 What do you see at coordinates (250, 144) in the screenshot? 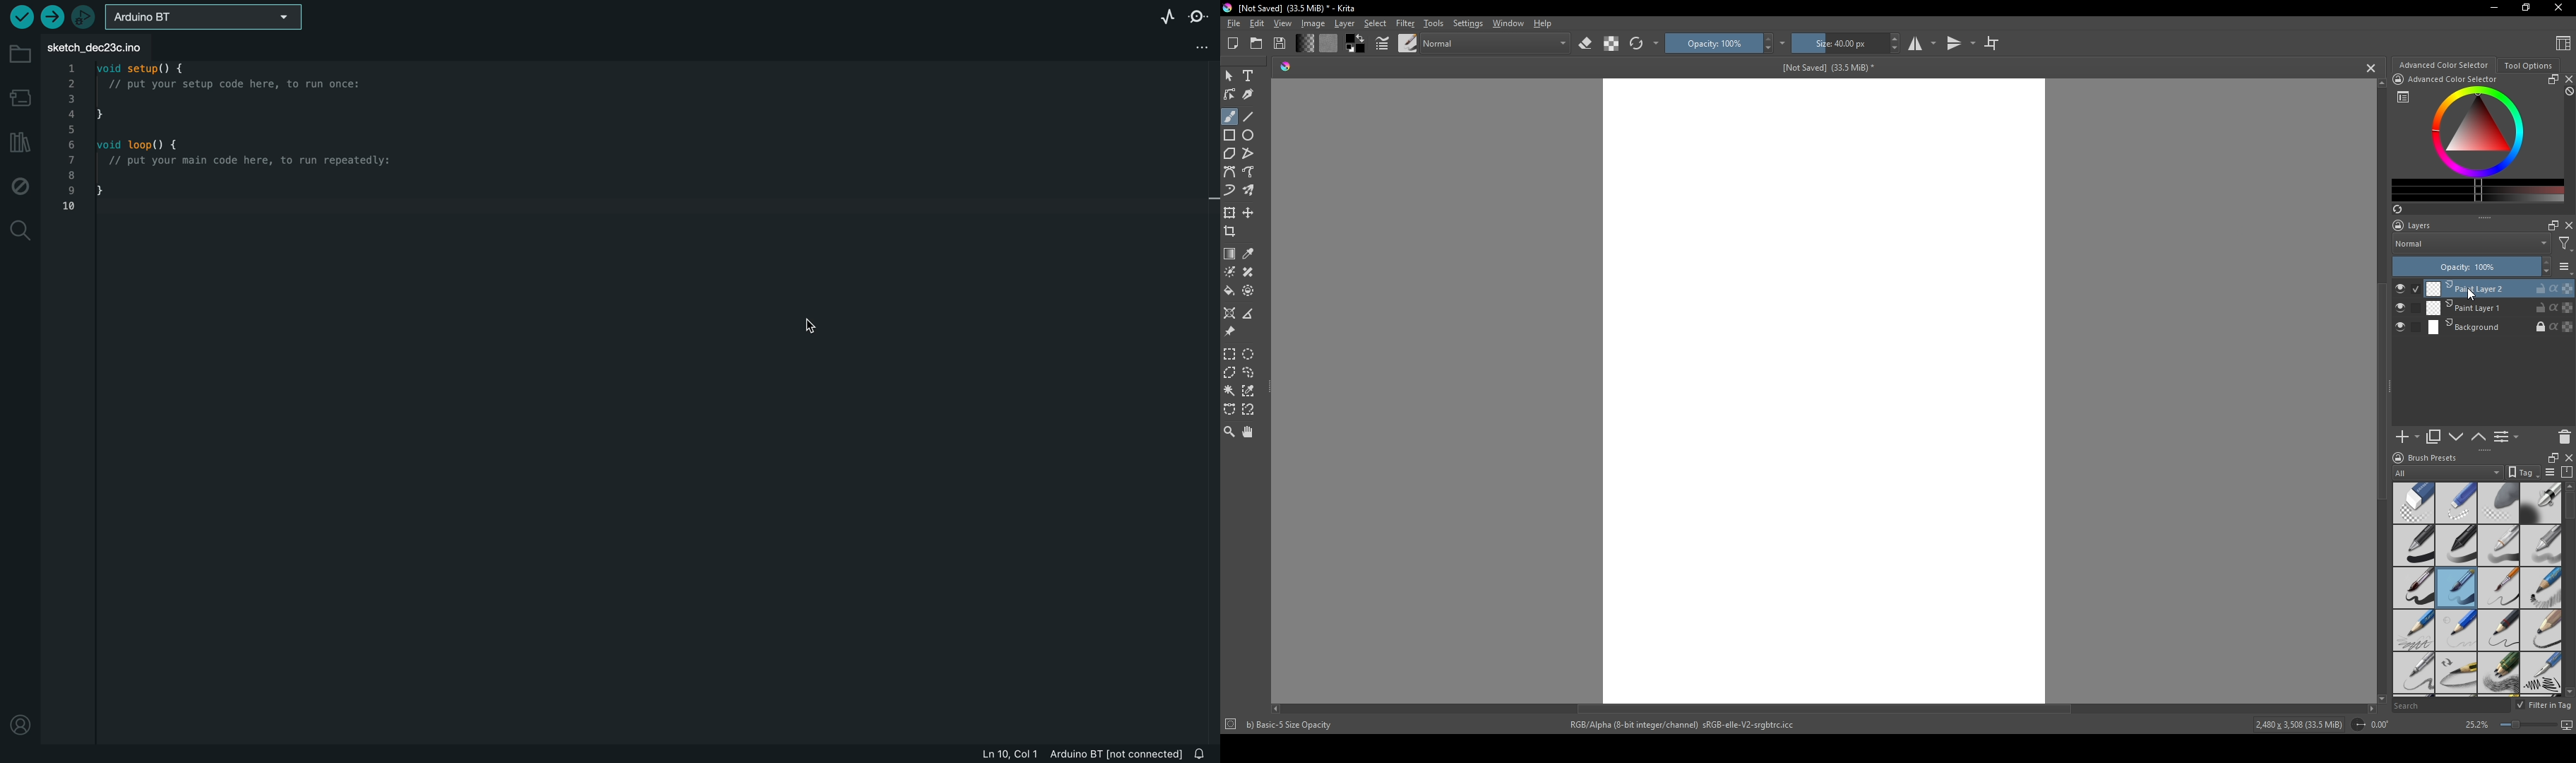
I see `code` at bounding box center [250, 144].